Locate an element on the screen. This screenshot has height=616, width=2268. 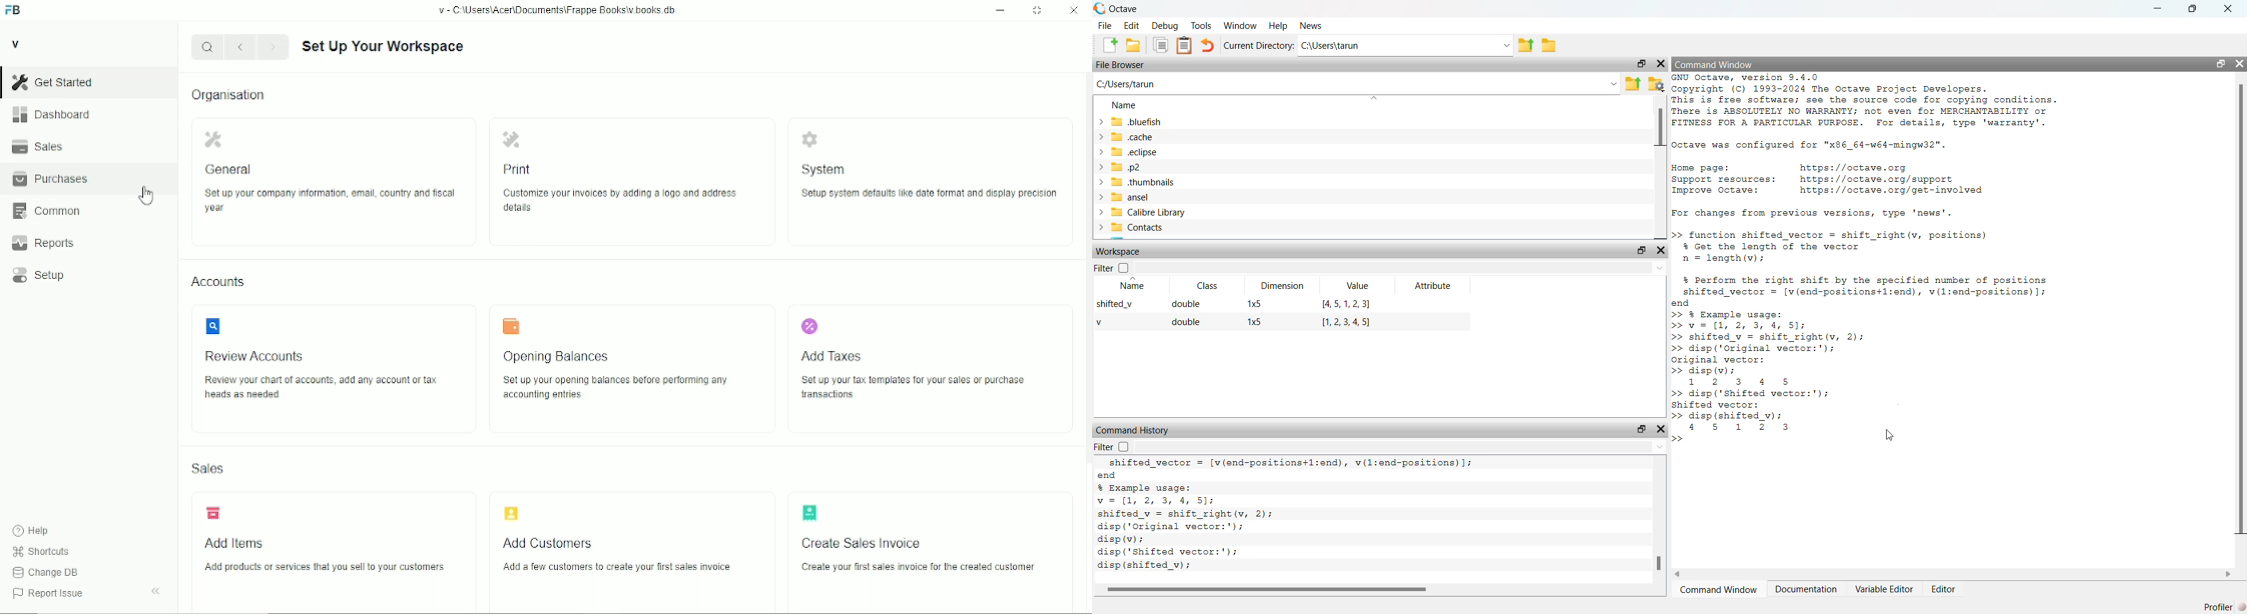
Shortcuts is located at coordinates (46, 552).